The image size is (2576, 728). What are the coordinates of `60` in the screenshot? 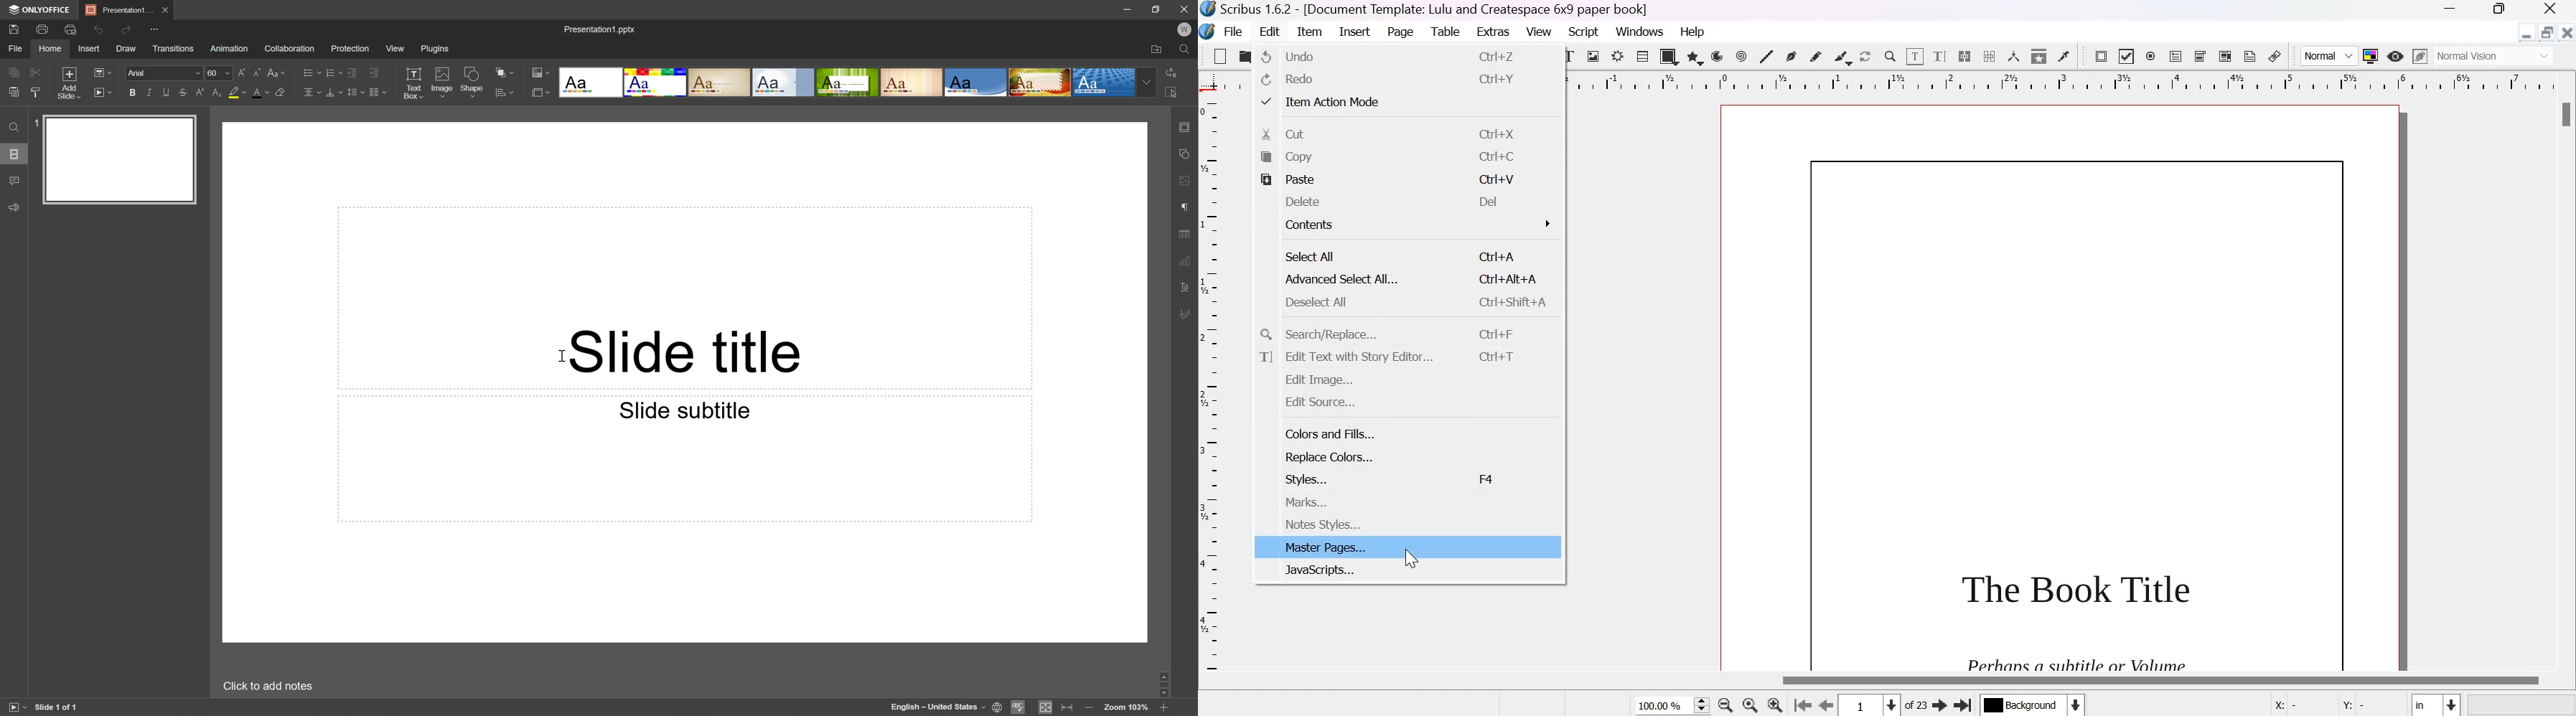 It's located at (213, 72).